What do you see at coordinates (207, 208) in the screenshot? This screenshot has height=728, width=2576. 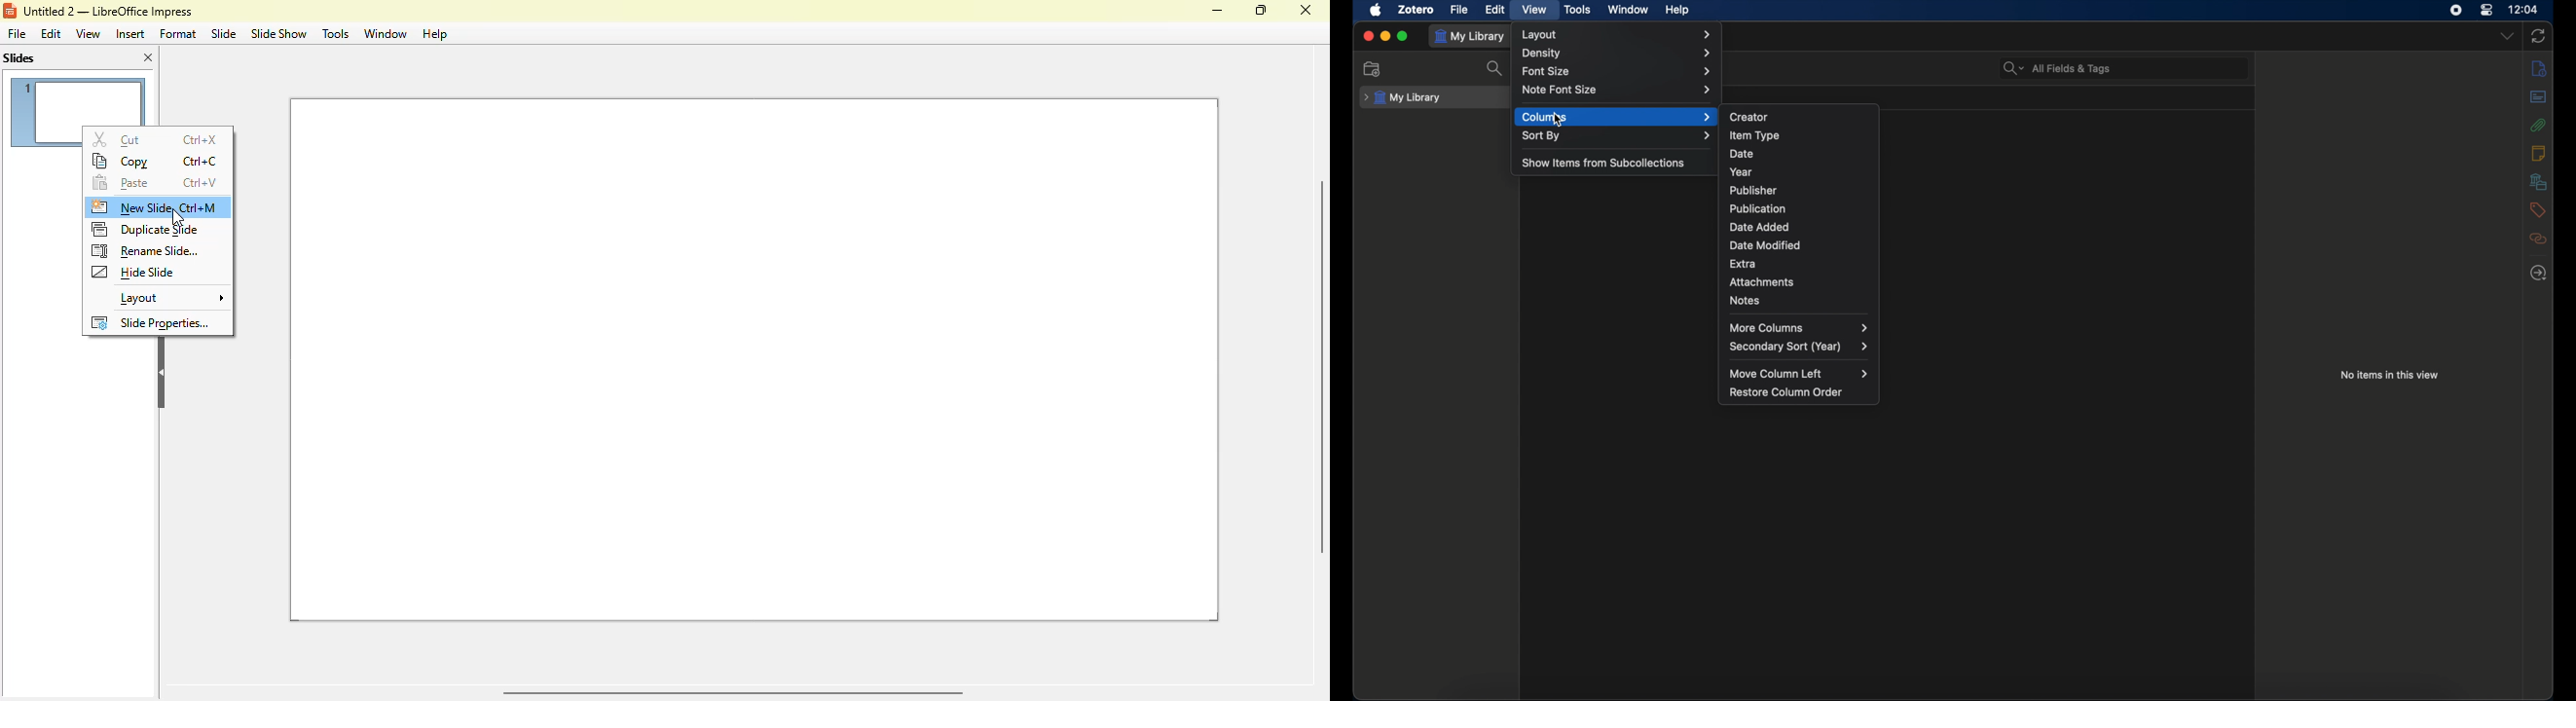 I see `shortcut for new slide` at bounding box center [207, 208].